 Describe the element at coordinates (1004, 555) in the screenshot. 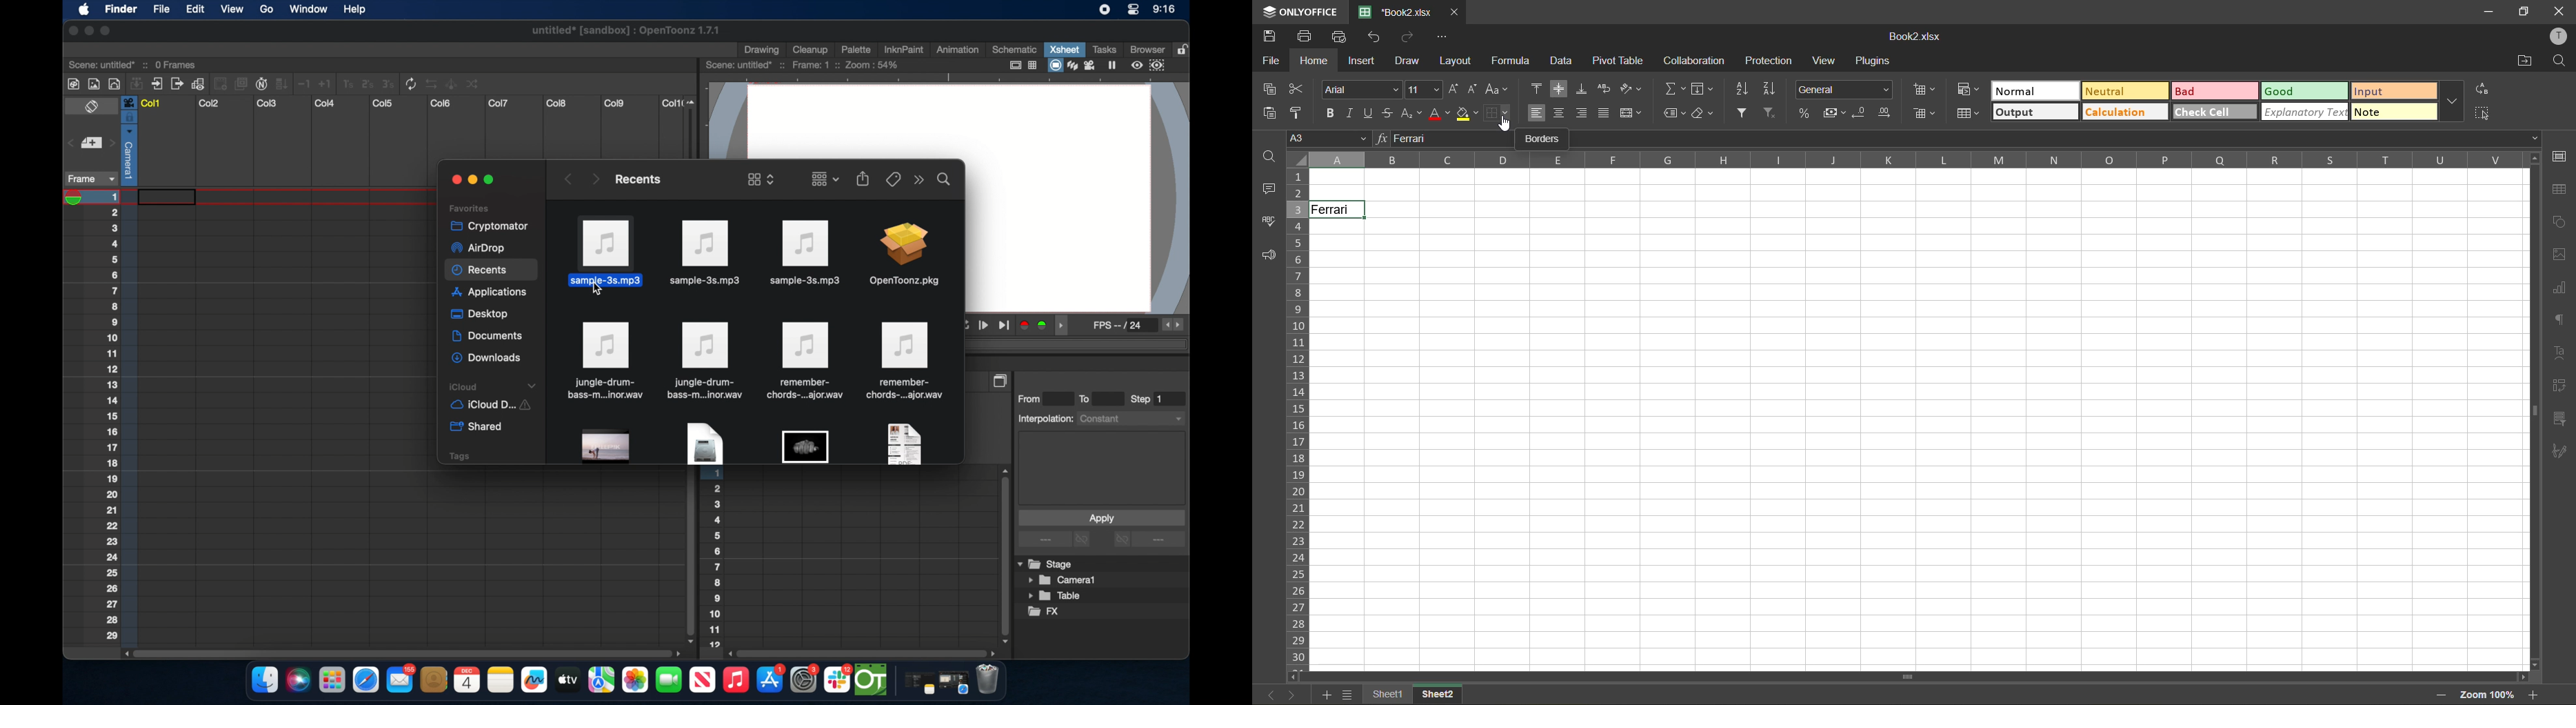

I see `scroll box` at that location.